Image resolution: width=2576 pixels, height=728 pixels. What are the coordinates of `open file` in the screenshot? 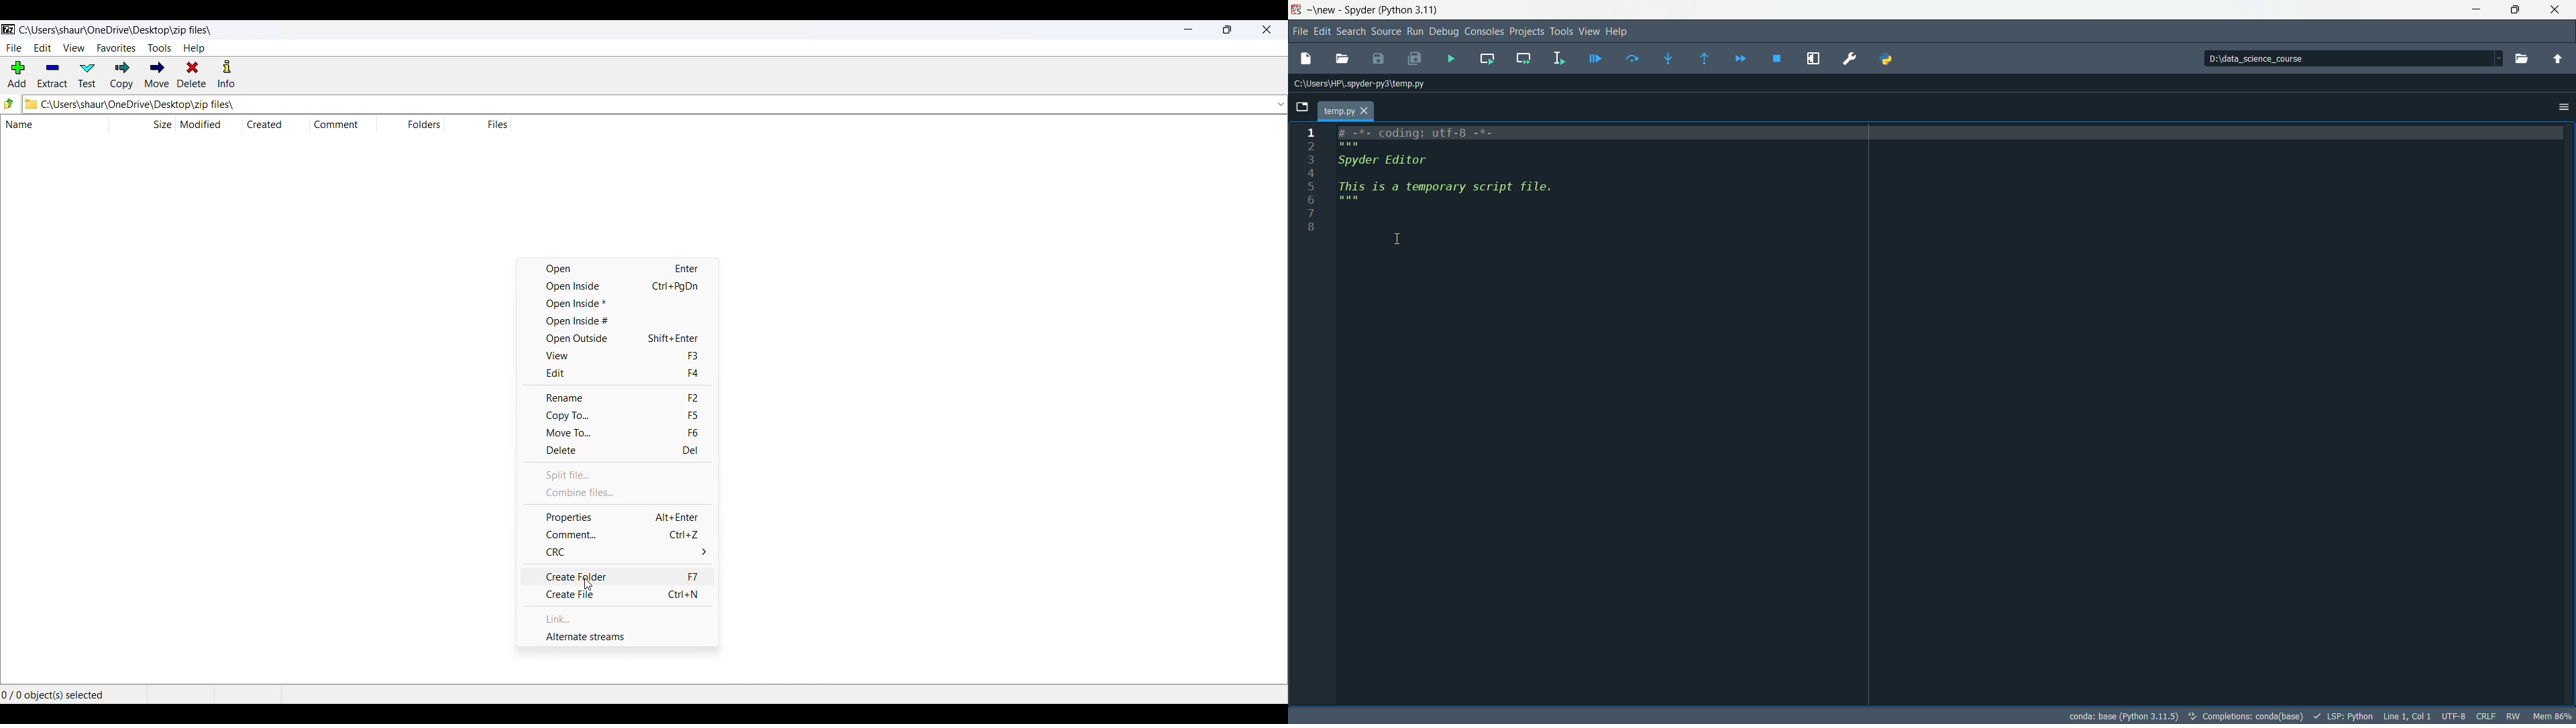 It's located at (1342, 58).